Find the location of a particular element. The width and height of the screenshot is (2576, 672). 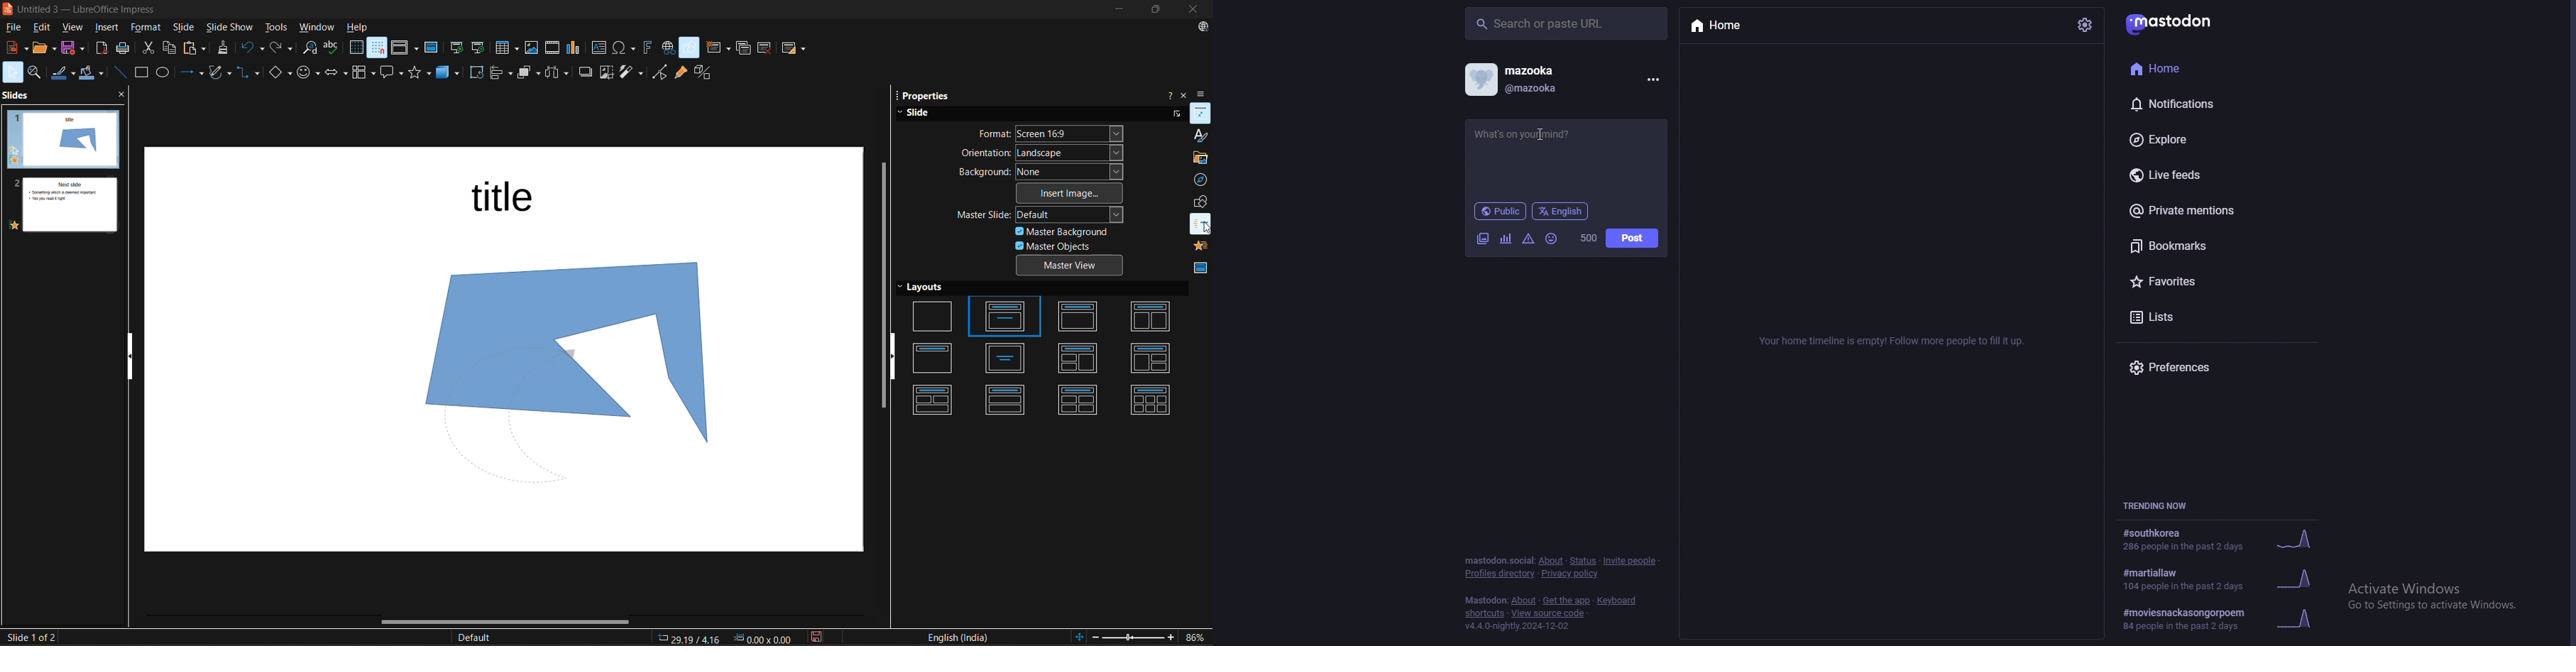

file is located at coordinates (17, 28).